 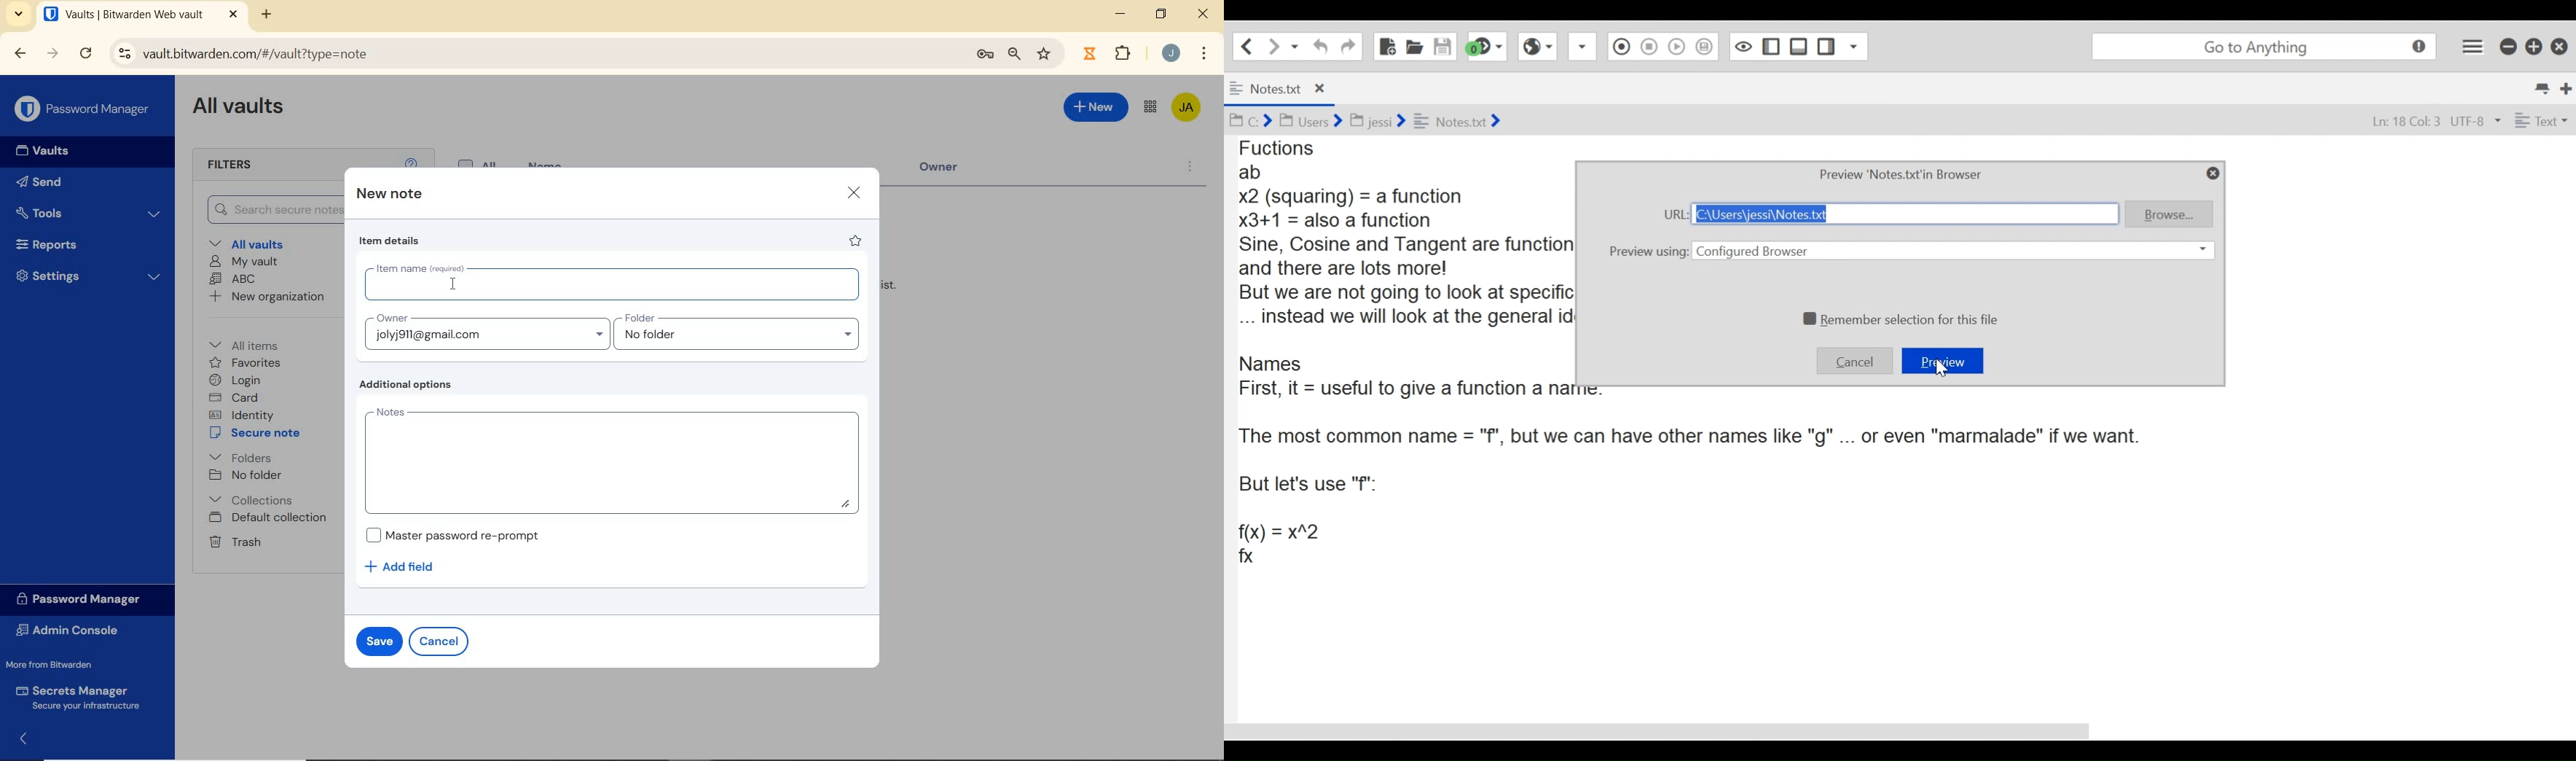 What do you see at coordinates (1415, 46) in the screenshot?
I see `Open file` at bounding box center [1415, 46].